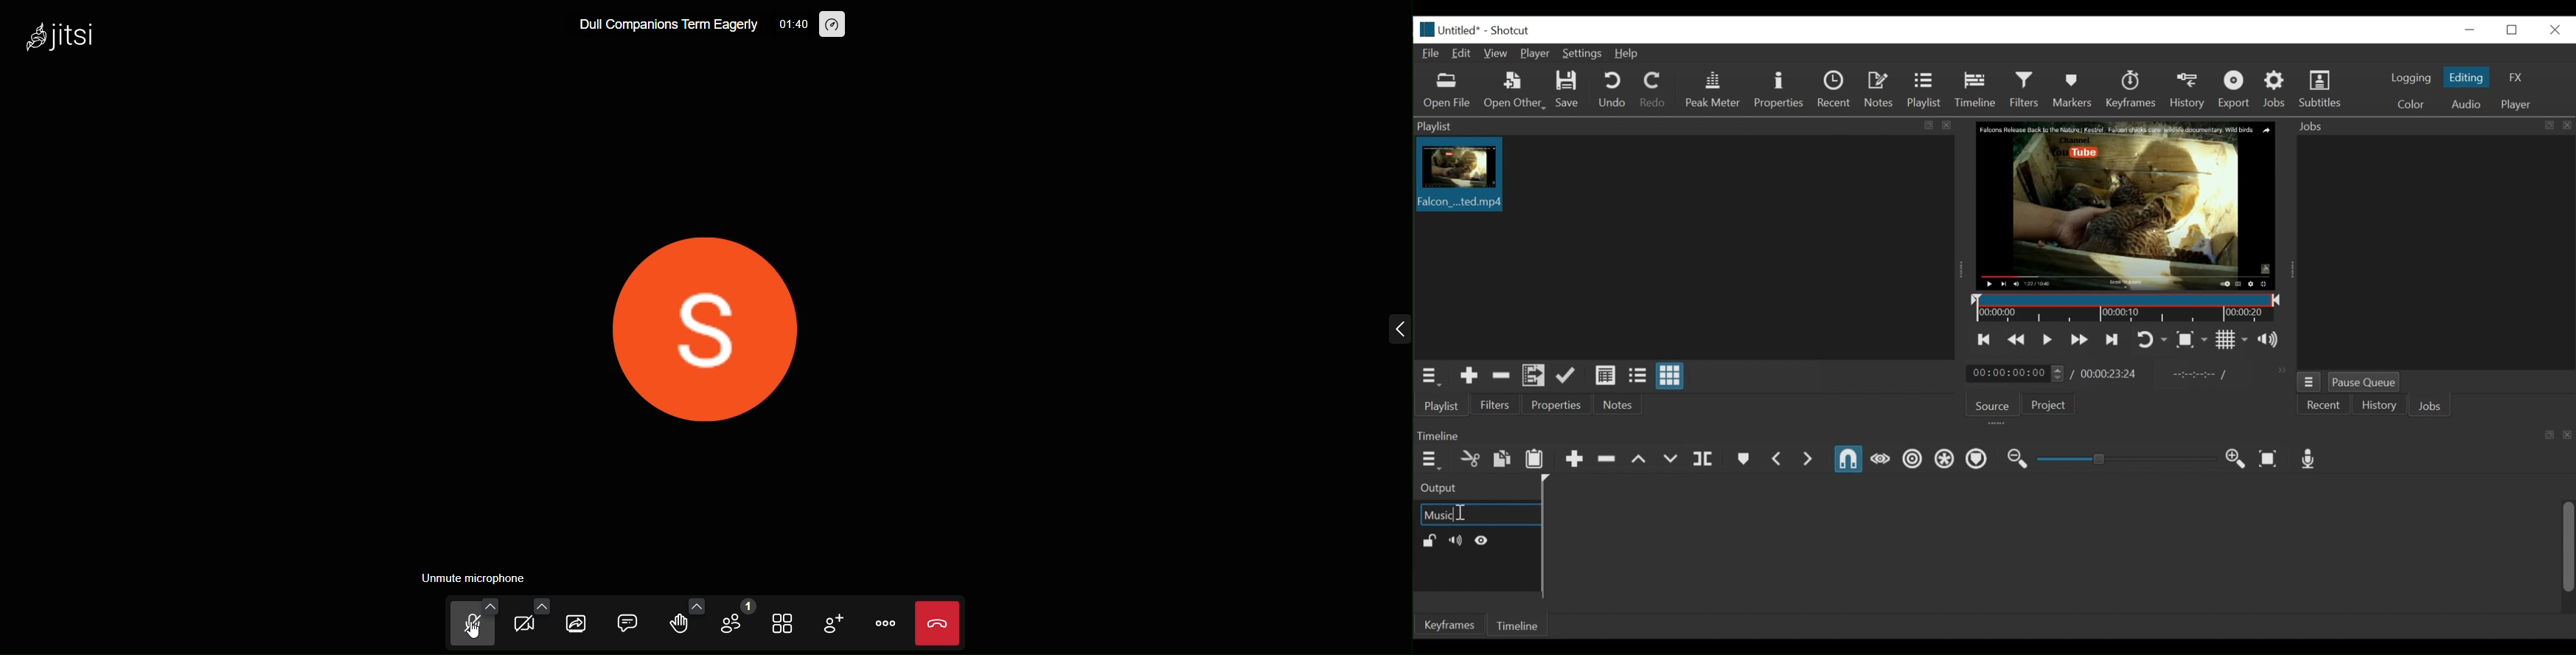 This screenshot has width=2576, height=672. What do you see at coordinates (1612, 90) in the screenshot?
I see `Undo` at bounding box center [1612, 90].